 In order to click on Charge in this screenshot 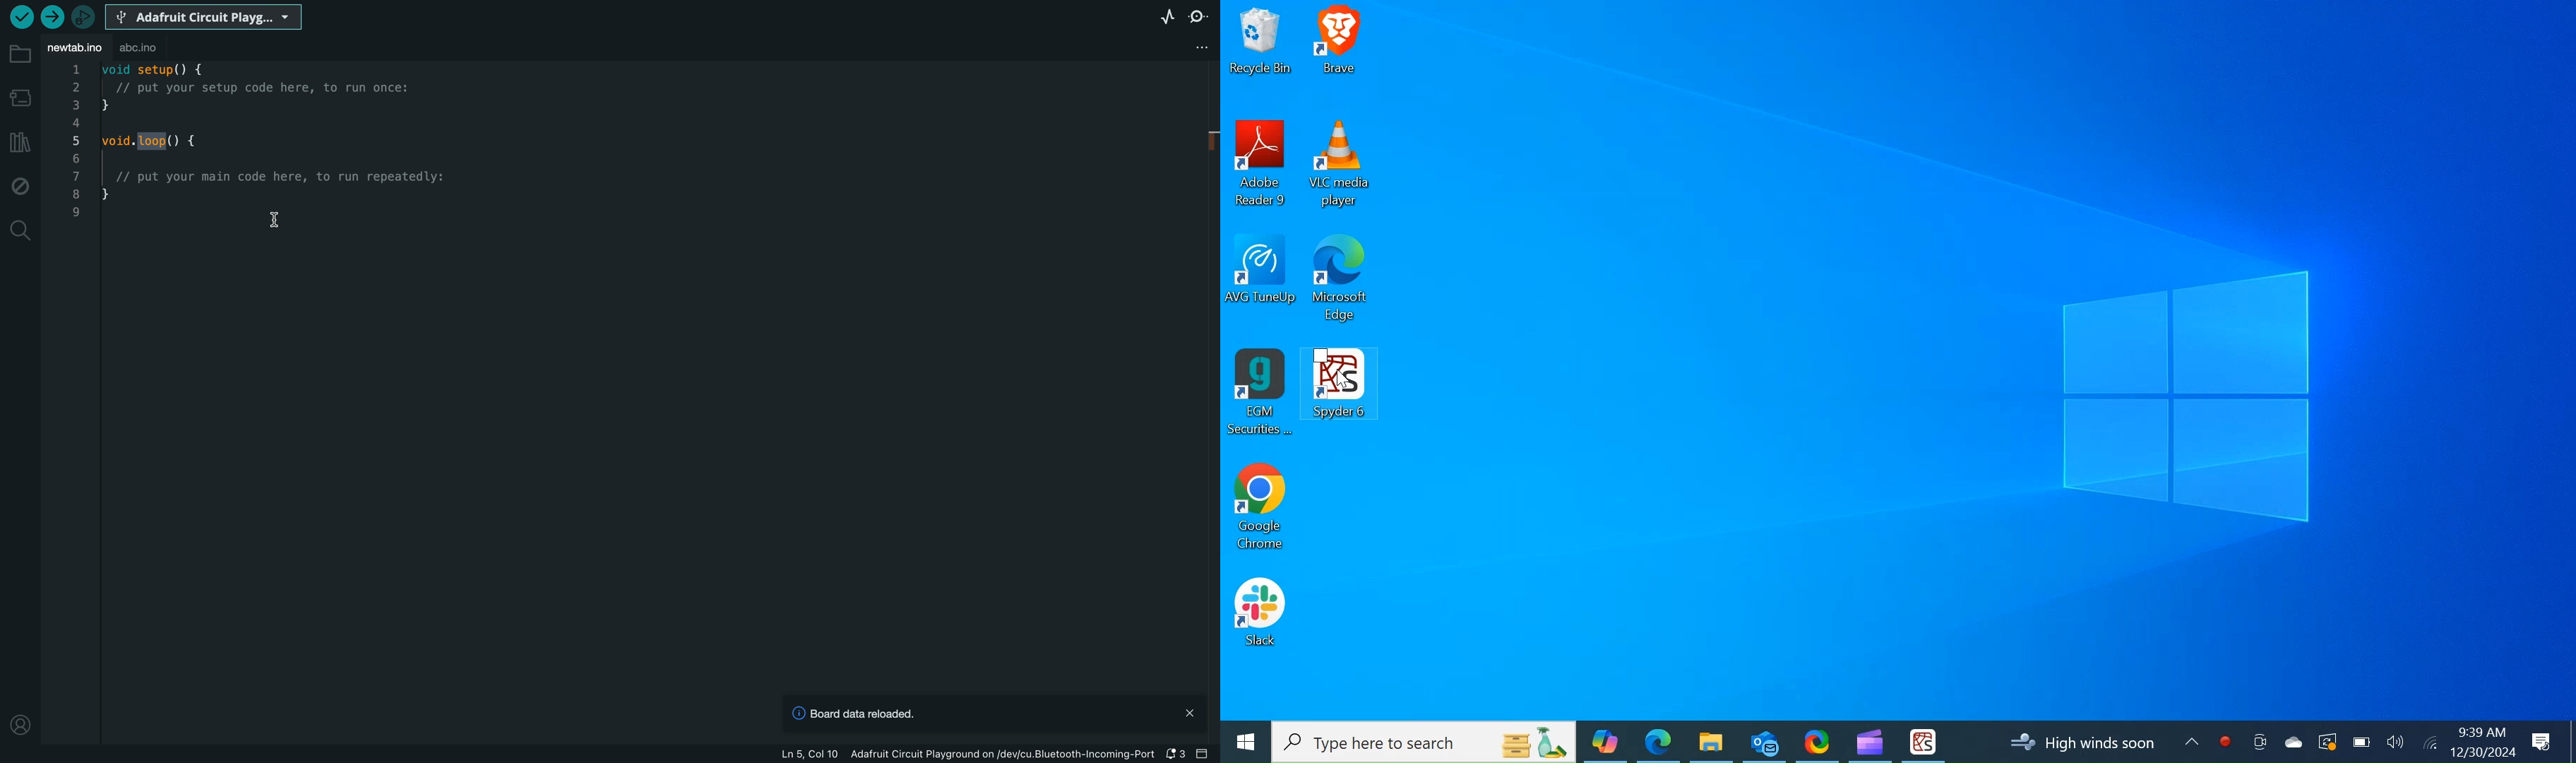, I will do `click(2361, 742)`.